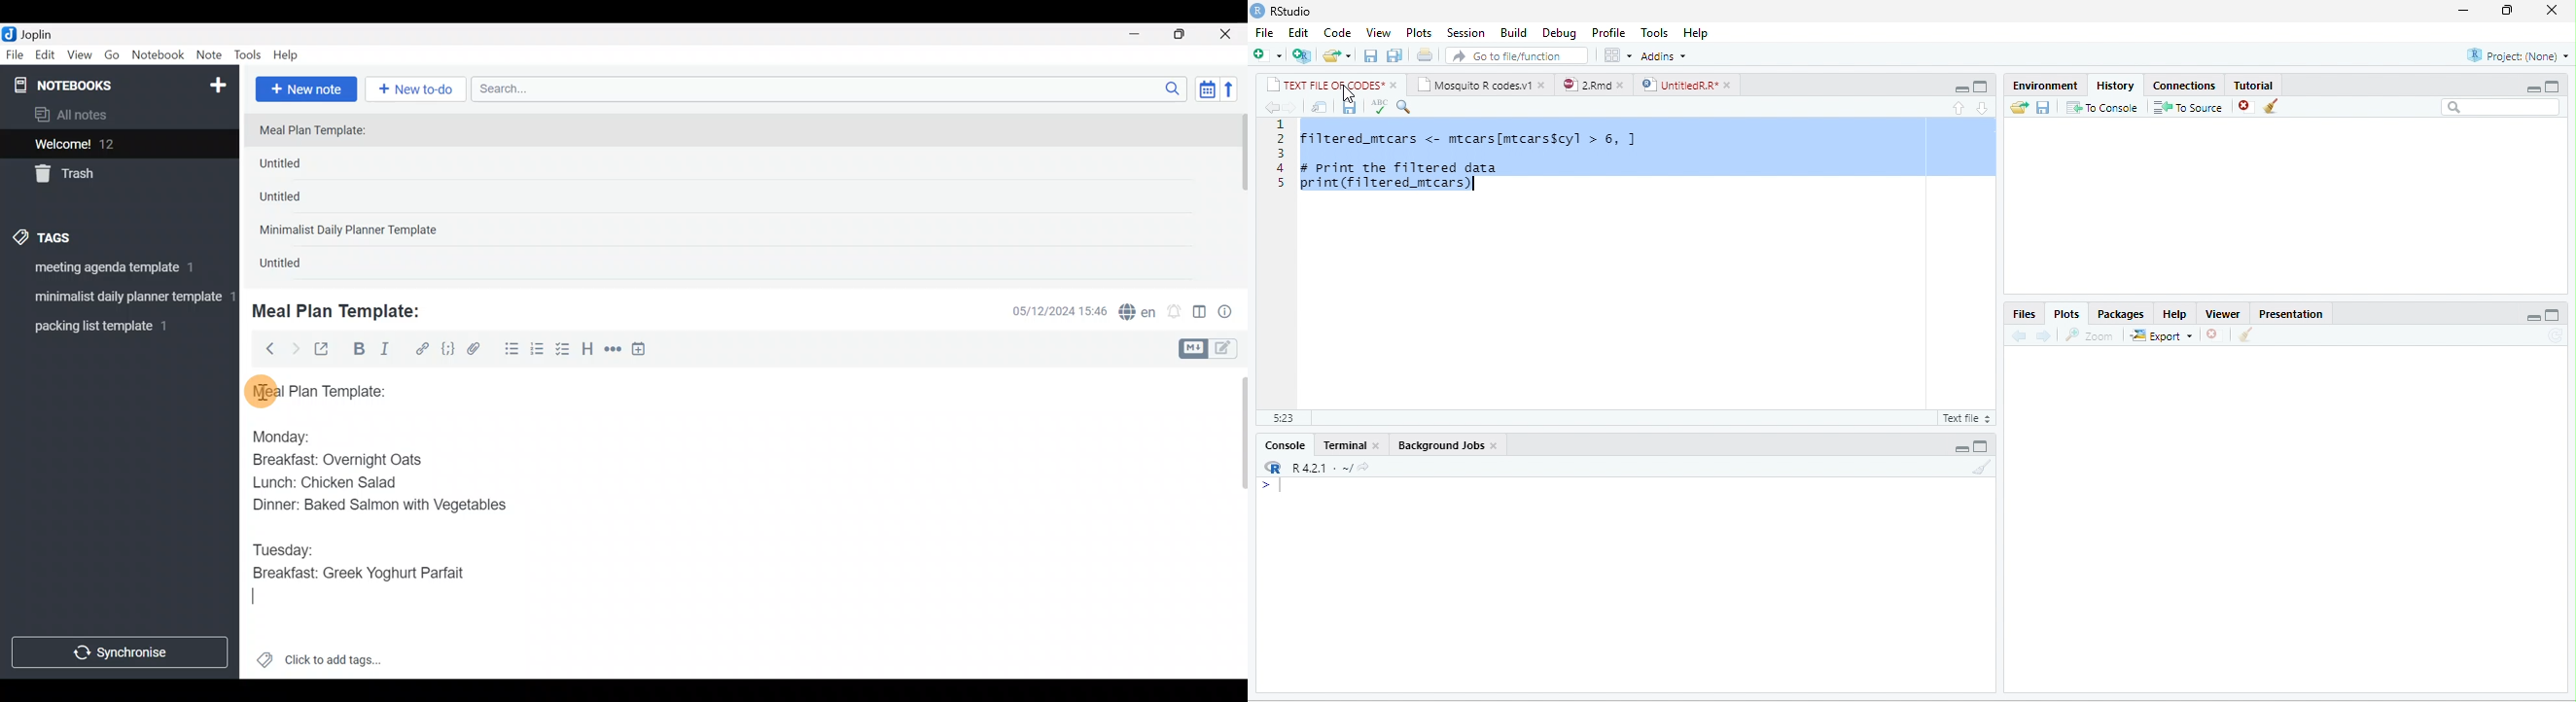 The image size is (2576, 728). I want to click on Note, so click(212, 56).